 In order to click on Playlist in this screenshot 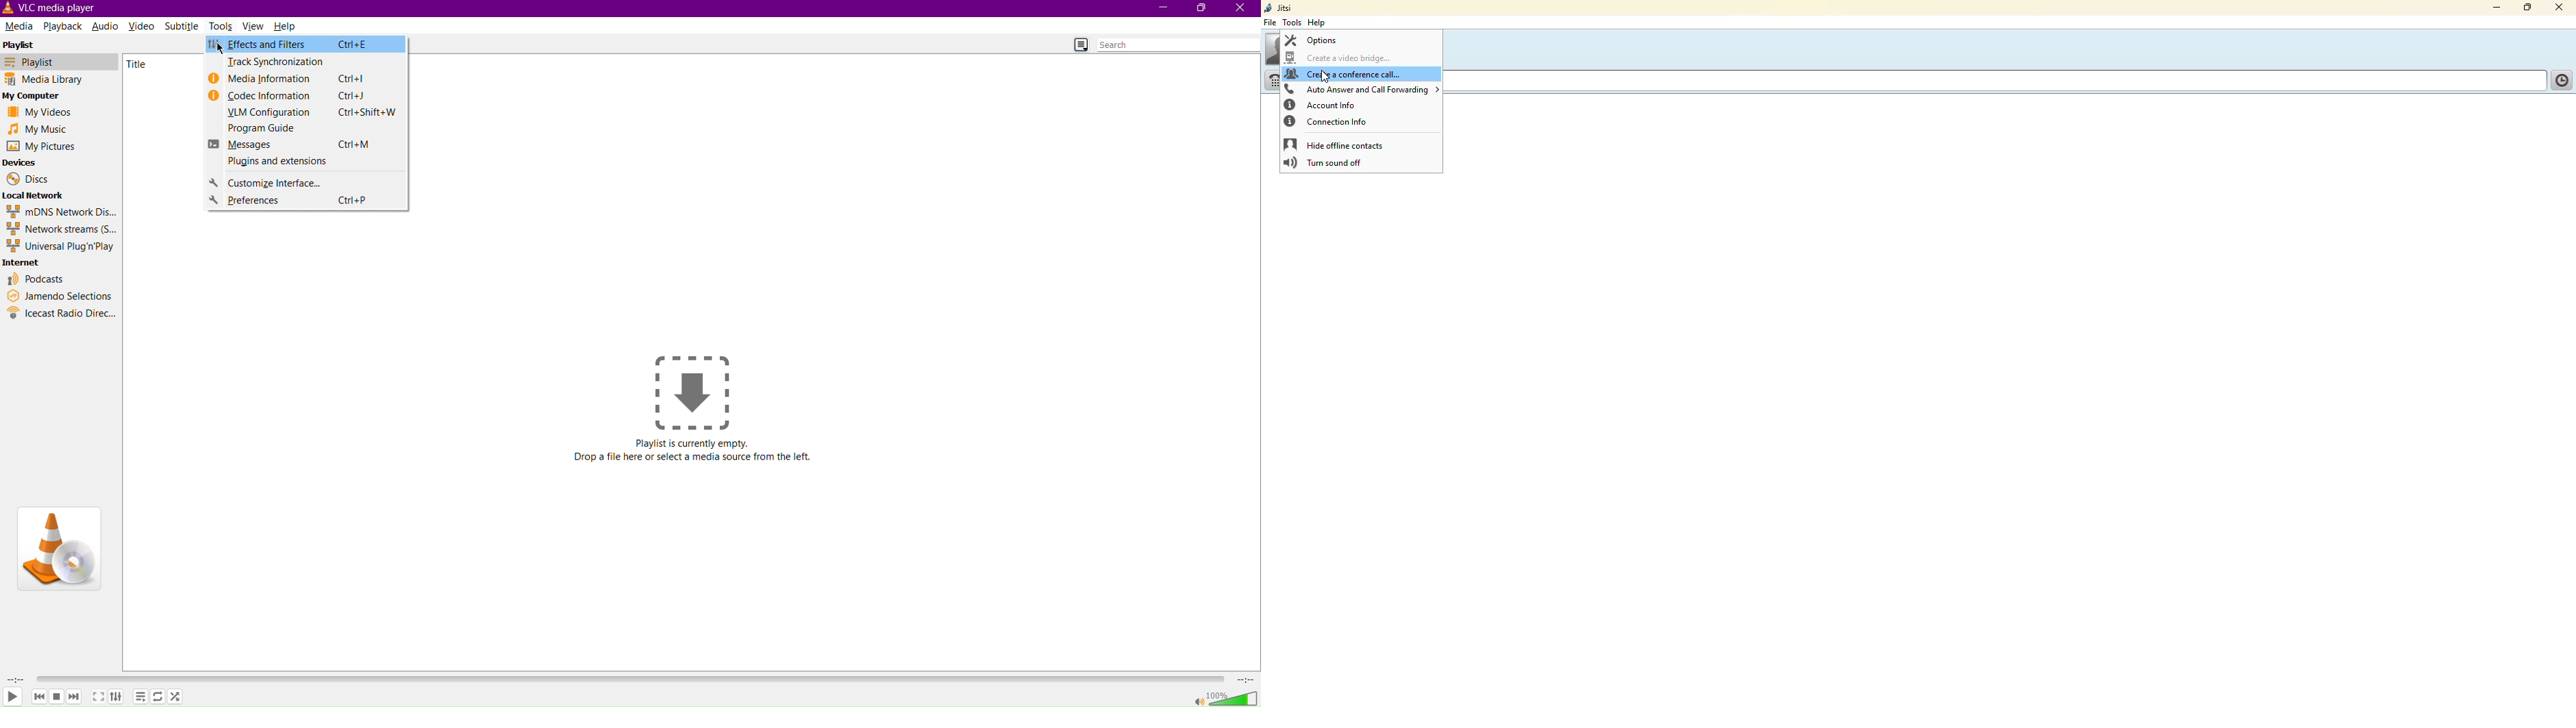, I will do `click(28, 45)`.